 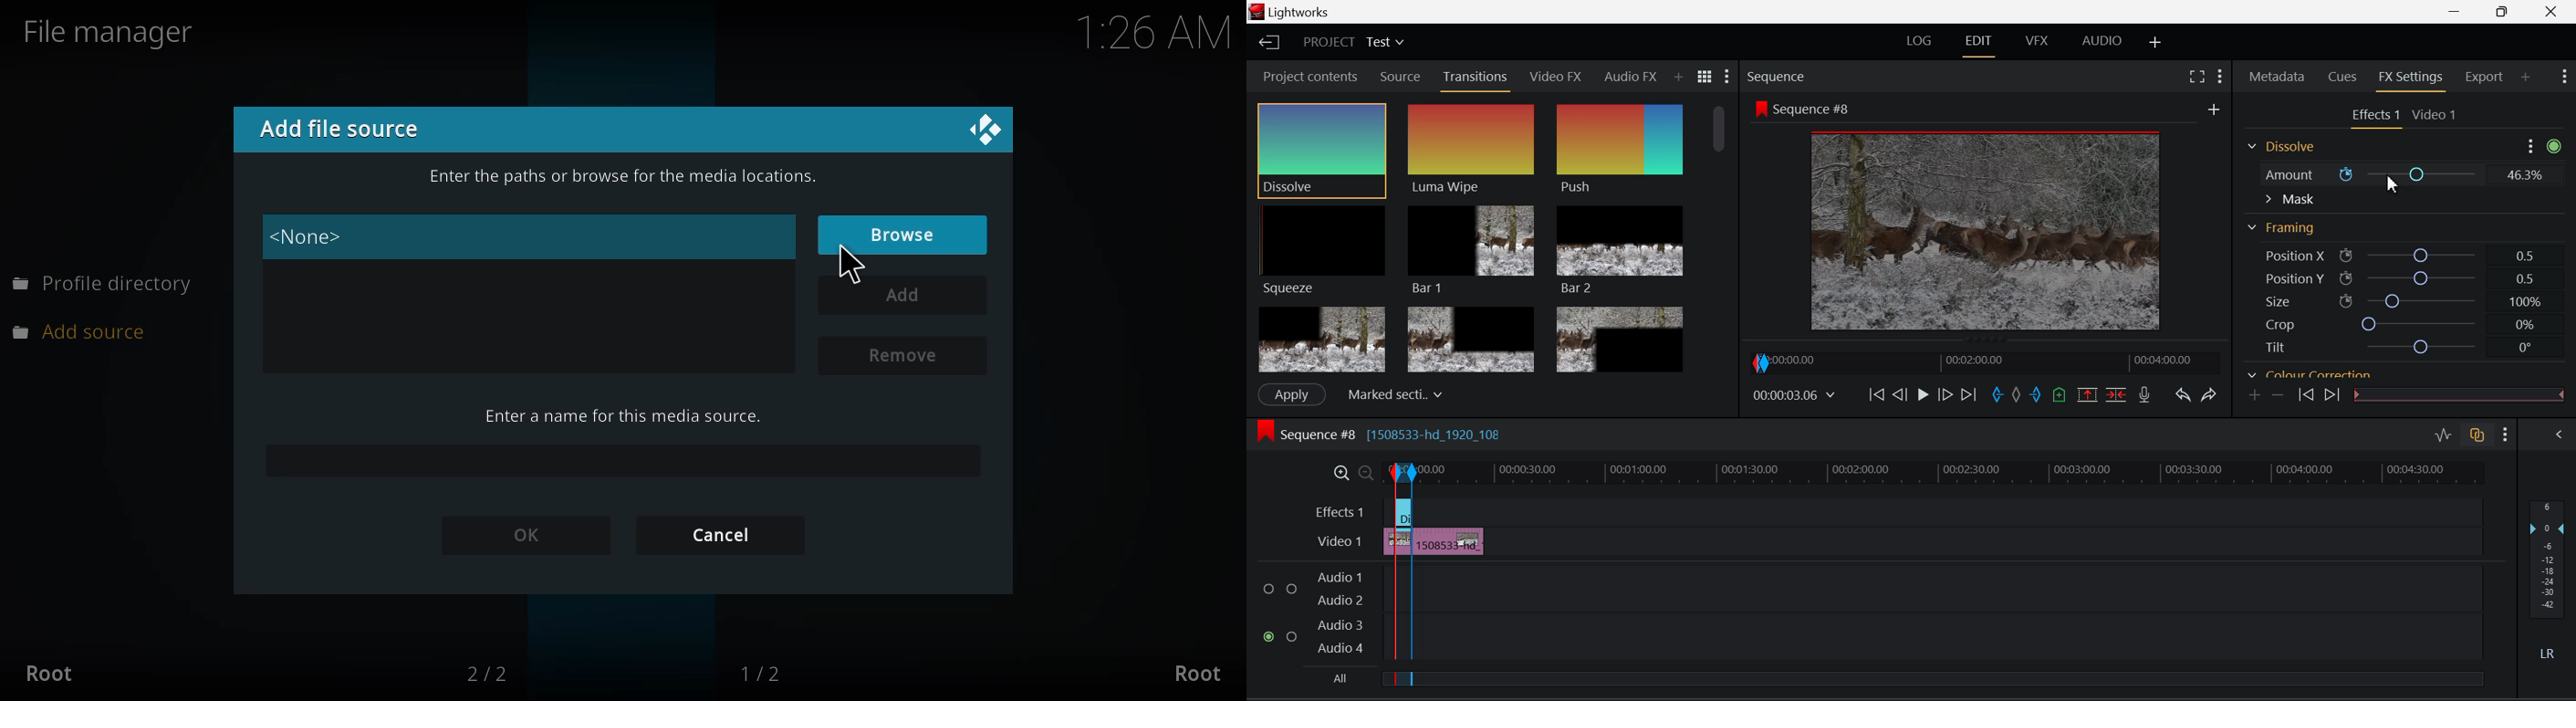 What do you see at coordinates (1778, 77) in the screenshot?
I see `Sequence Preview Section` at bounding box center [1778, 77].